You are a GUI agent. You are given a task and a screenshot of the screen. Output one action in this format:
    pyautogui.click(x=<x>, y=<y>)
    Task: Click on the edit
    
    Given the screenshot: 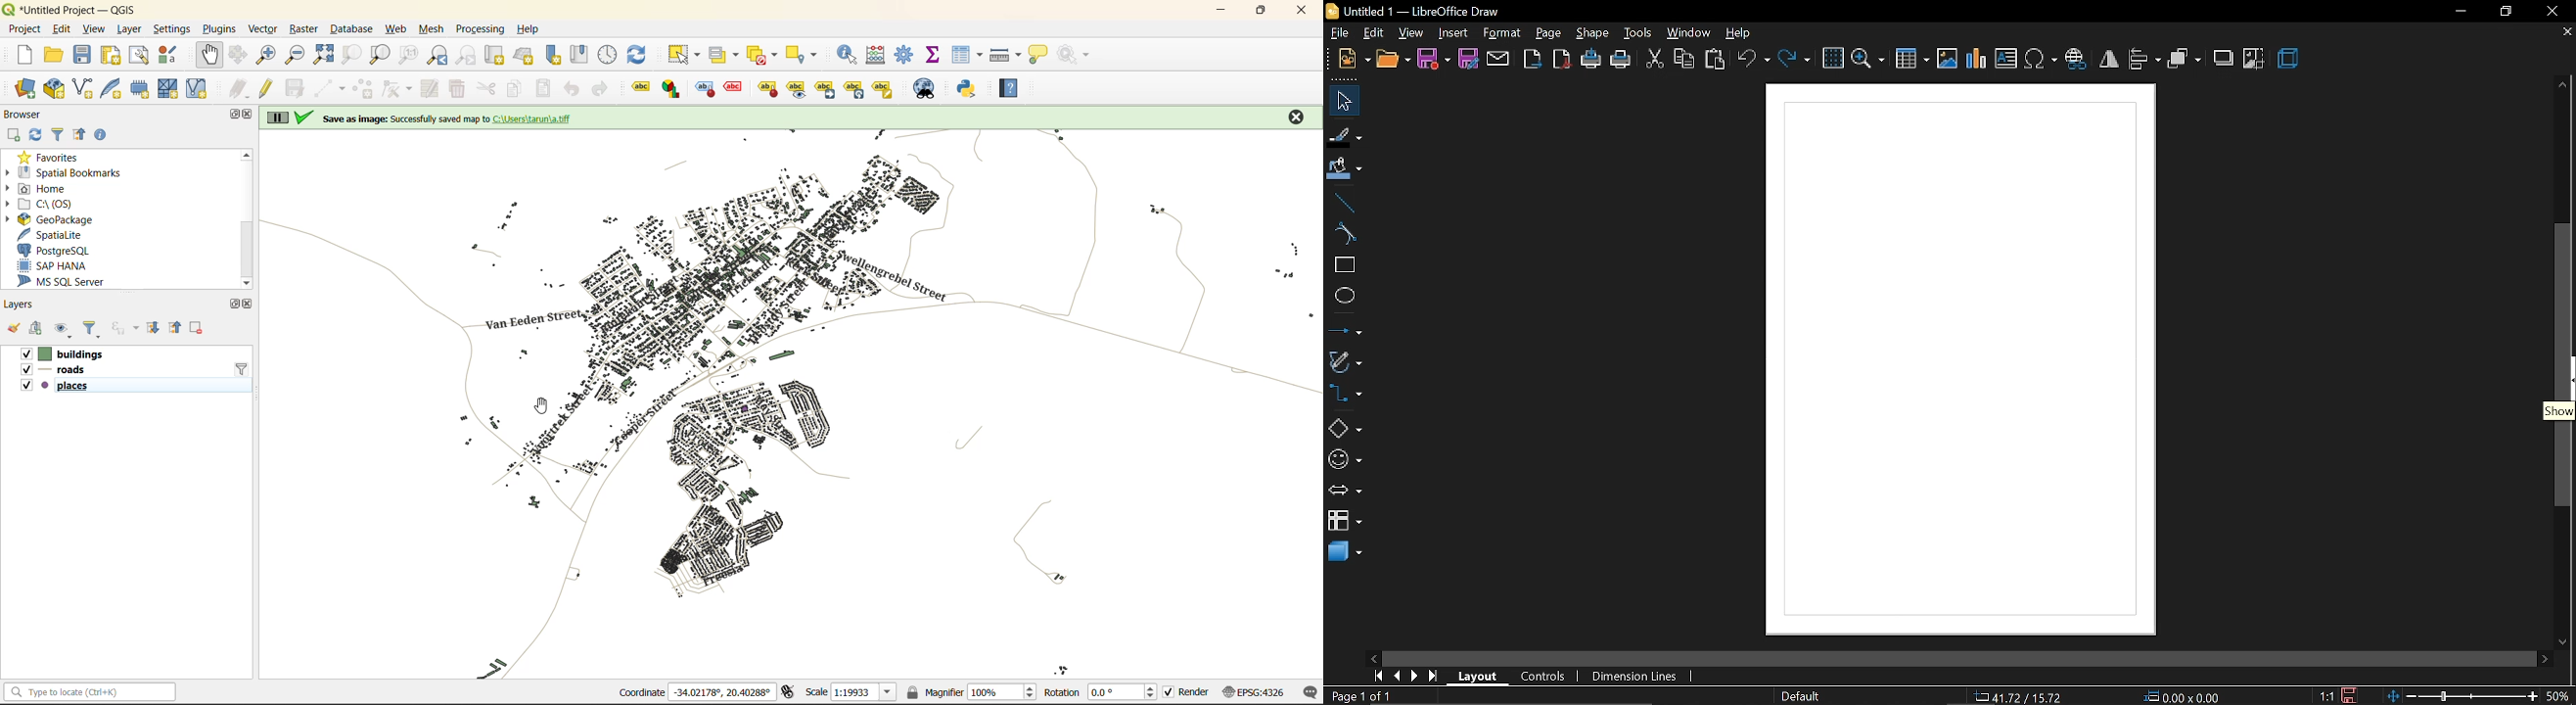 What is the action you would take?
    pyautogui.click(x=1372, y=33)
    